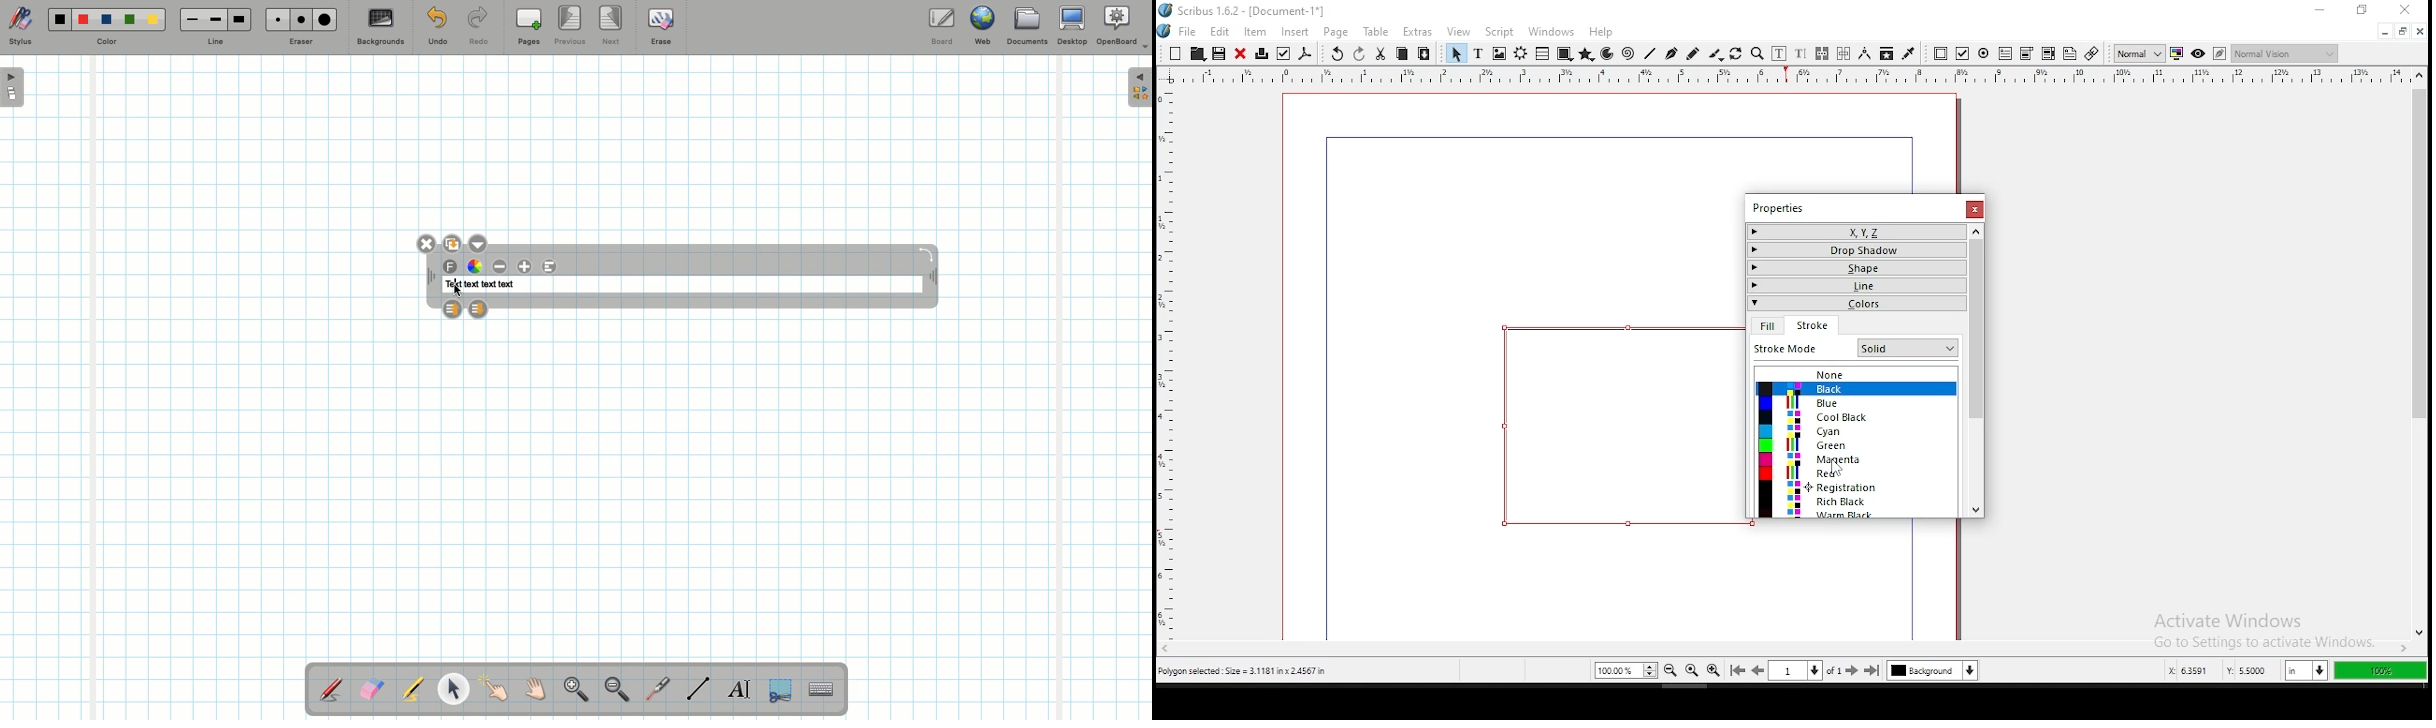 This screenshot has height=728, width=2436. What do you see at coordinates (2257, 624) in the screenshot?
I see `activate windows` at bounding box center [2257, 624].